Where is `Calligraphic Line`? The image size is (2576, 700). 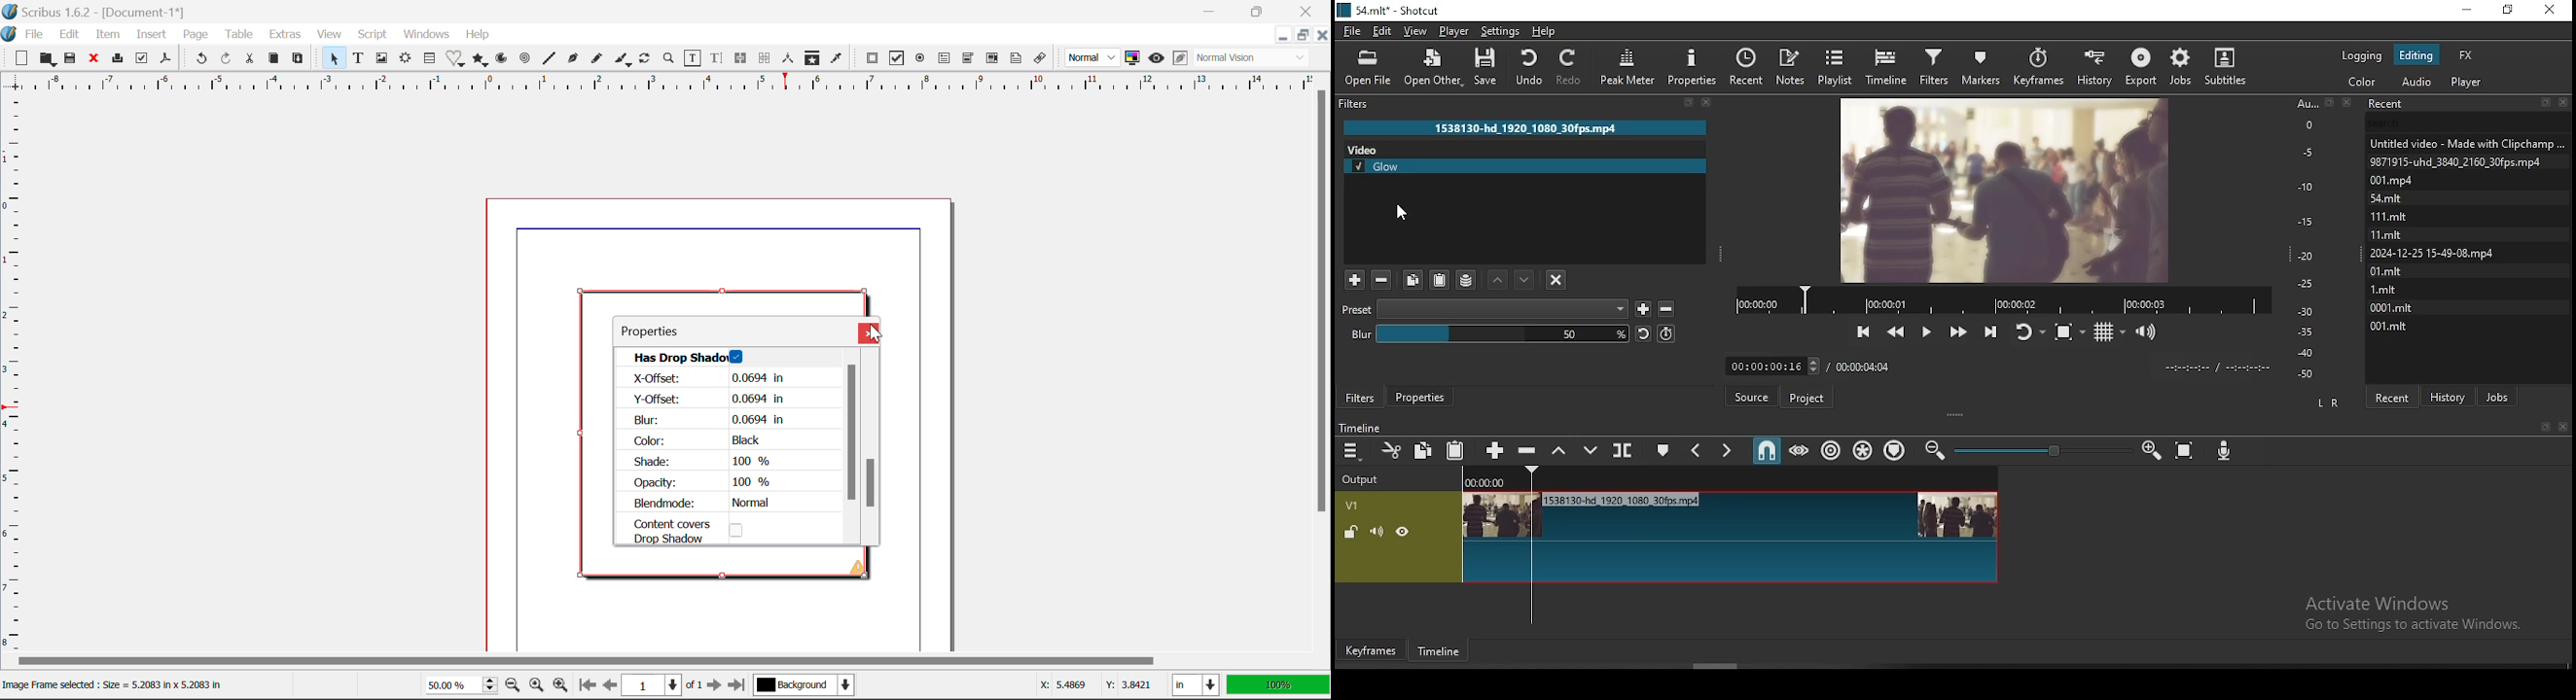
Calligraphic Line is located at coordinates (624, 61).